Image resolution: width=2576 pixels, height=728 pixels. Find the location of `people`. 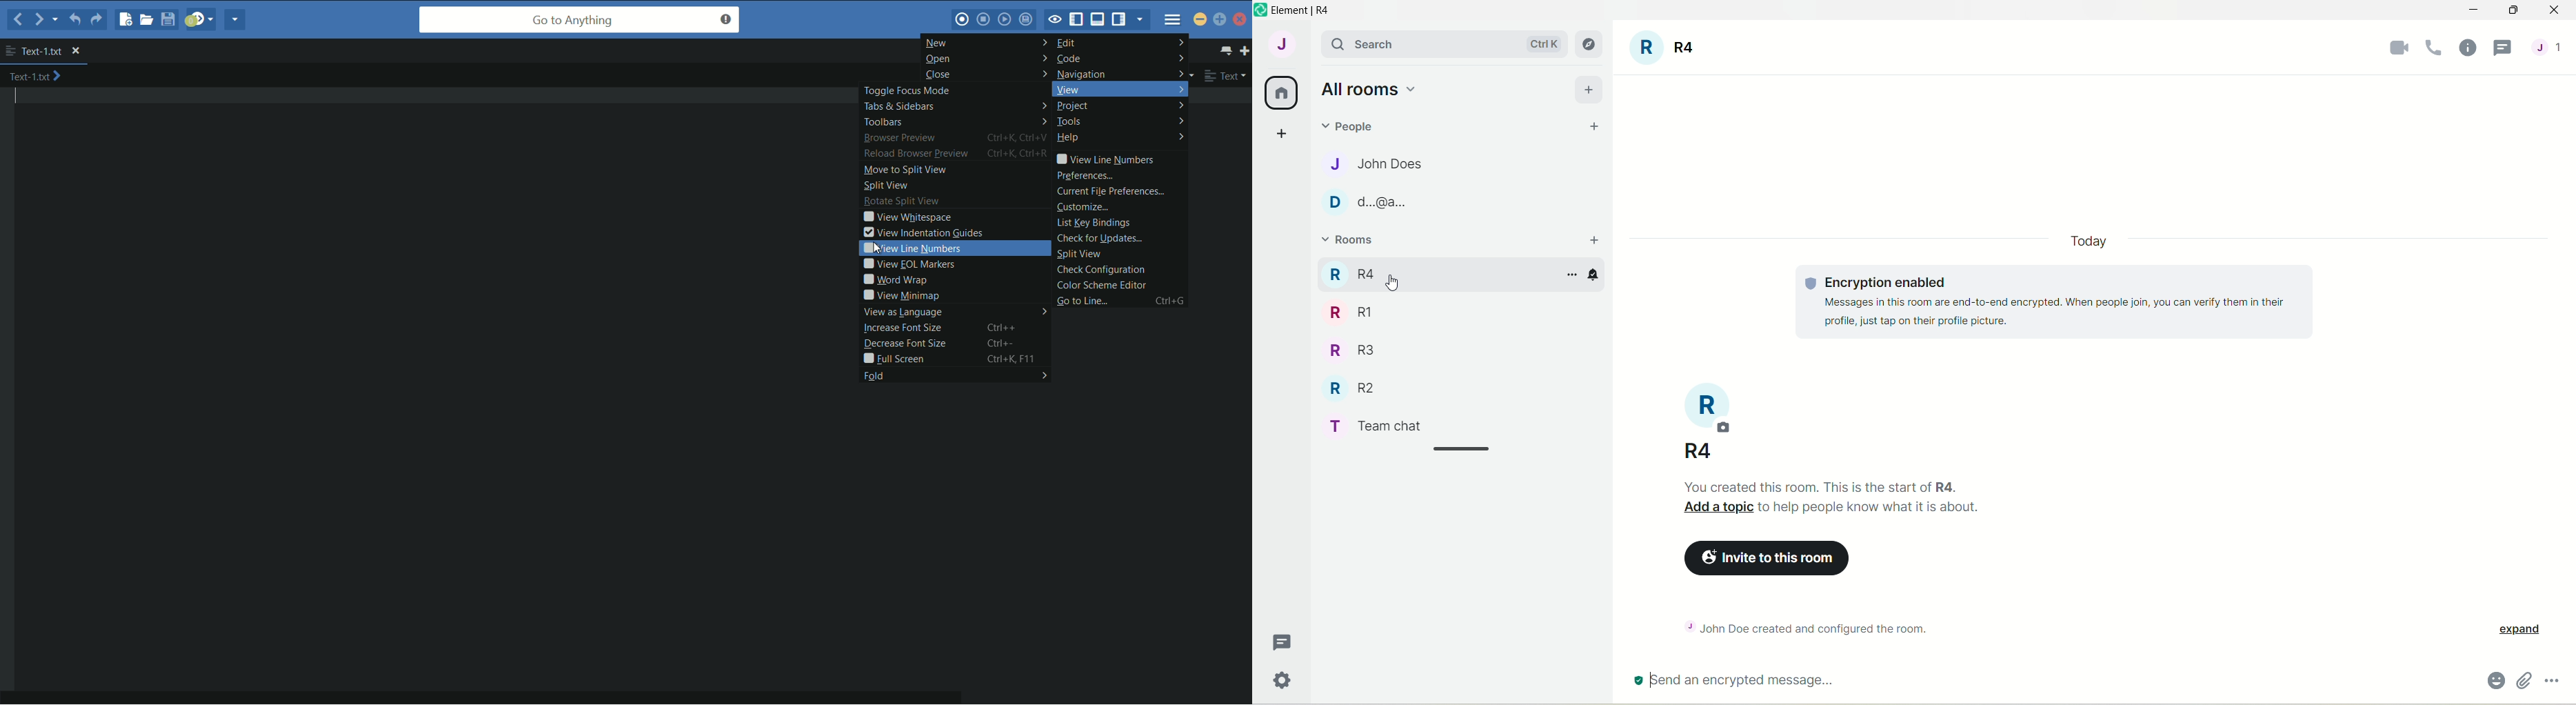

people is located at coordinates (1353, 125).